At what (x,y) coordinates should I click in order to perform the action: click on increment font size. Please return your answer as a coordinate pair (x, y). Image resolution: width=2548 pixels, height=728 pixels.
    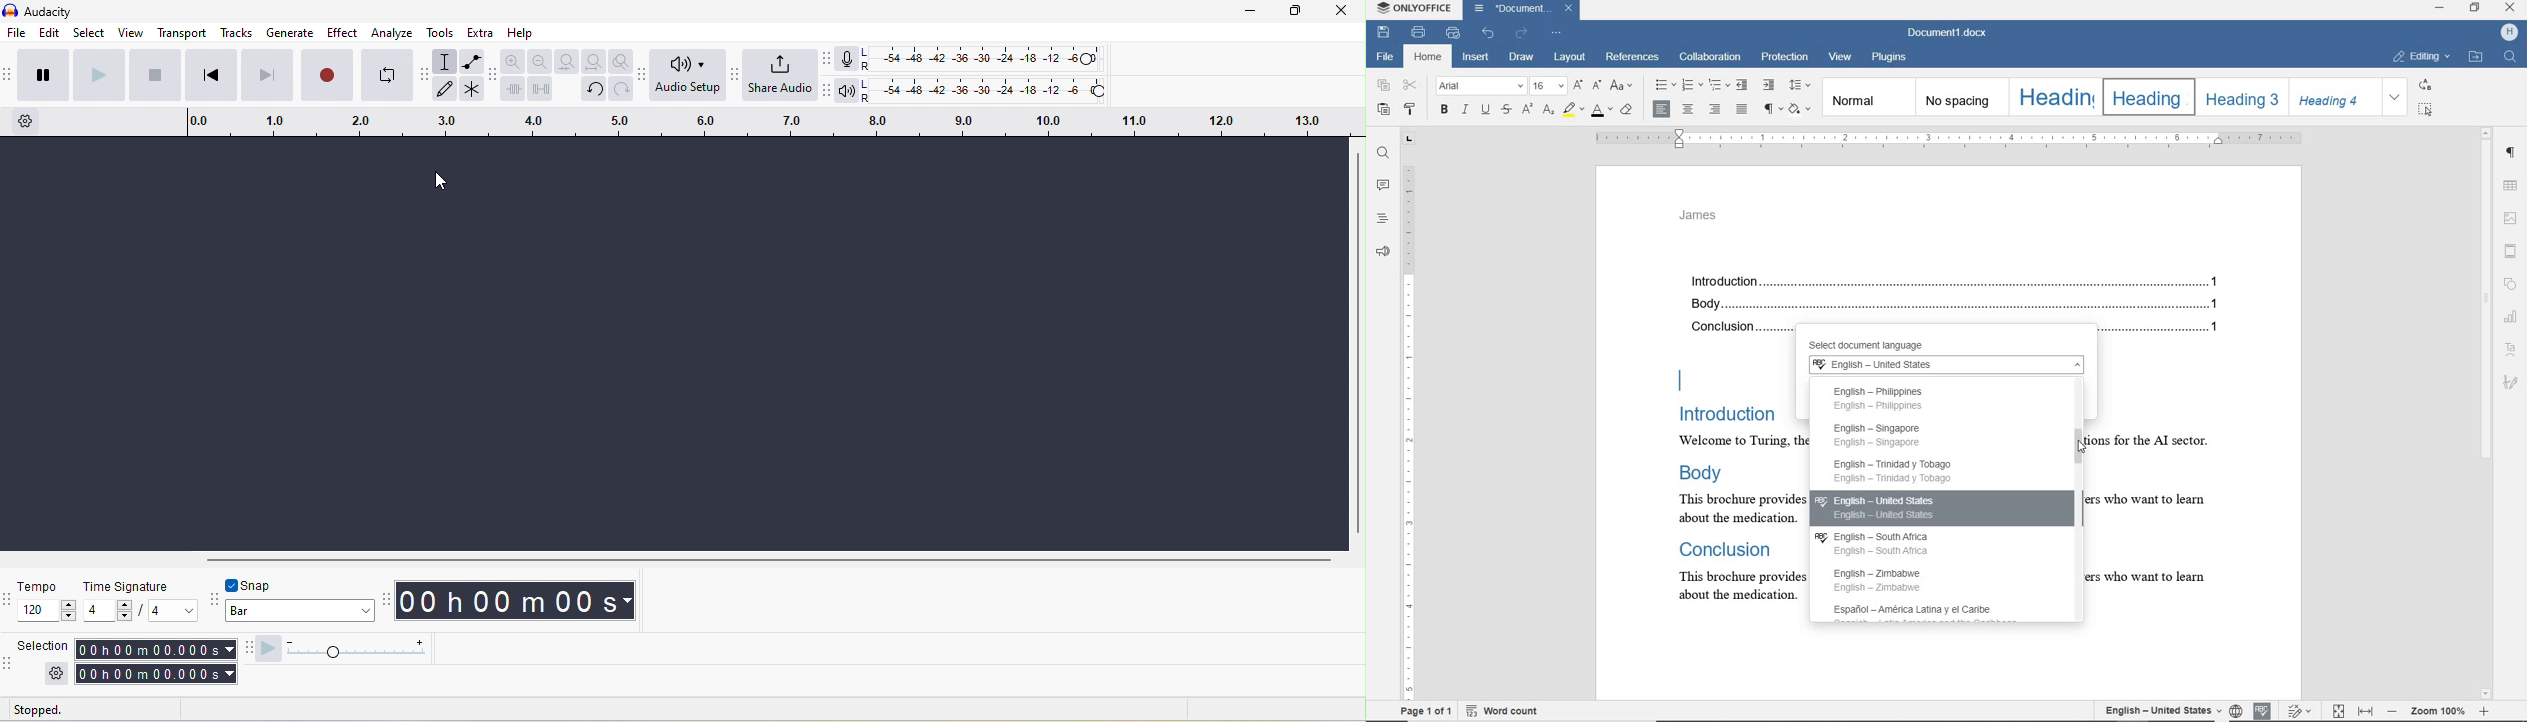
    Looking at the image, I should click on (1577, 86).